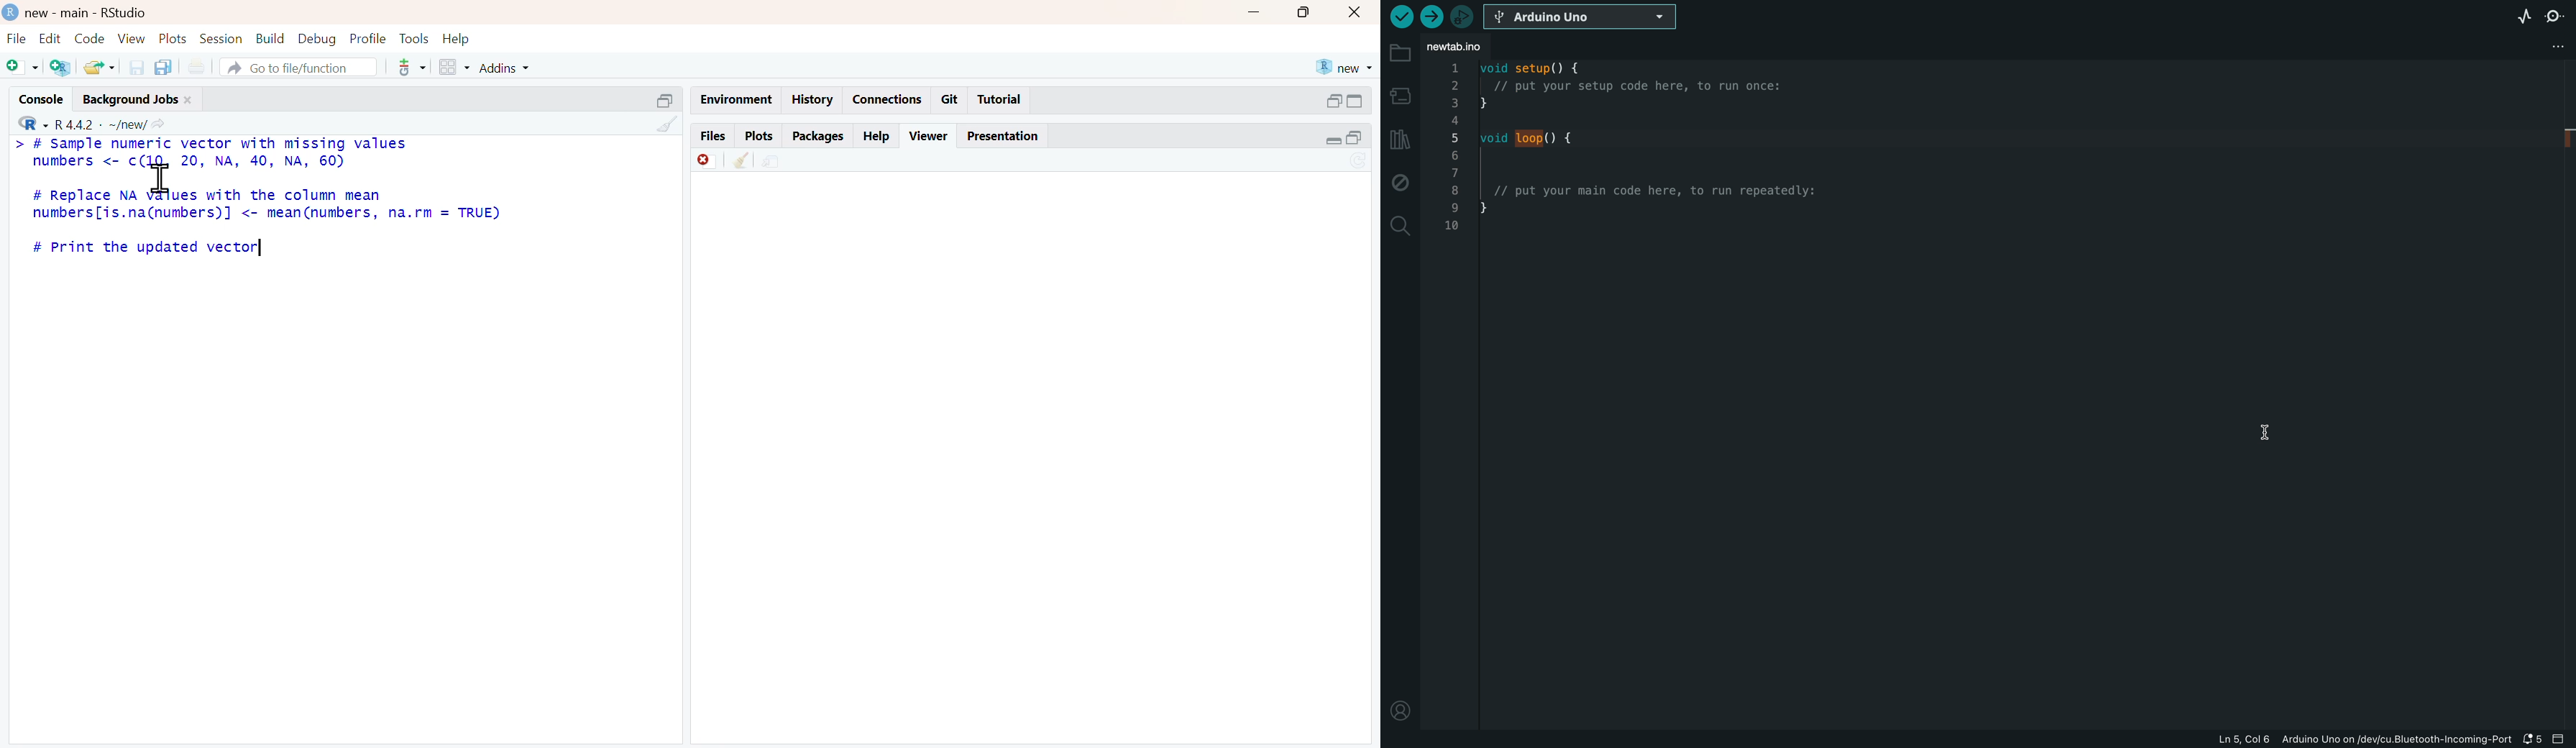 The height and width of the screenshot is (756, 2576). Describe the element at coordinates (951, 100) in the screenshot. I see `git` at that location.